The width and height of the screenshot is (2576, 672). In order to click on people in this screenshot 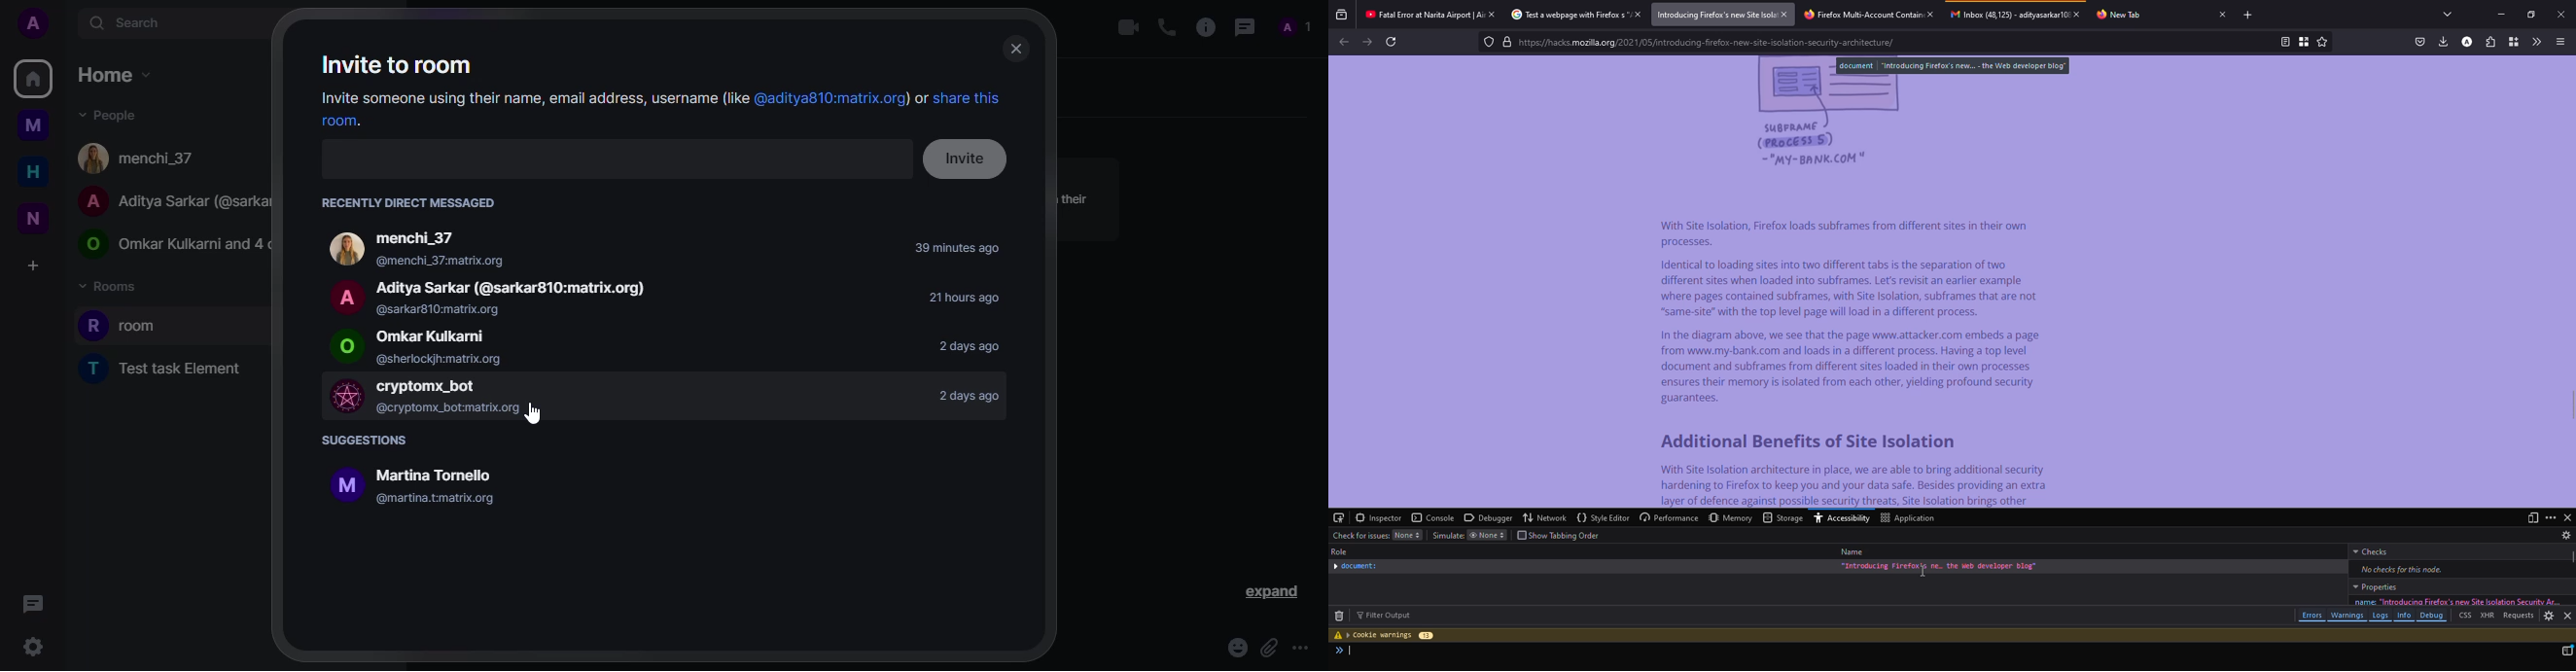, I will do `click(1288, 25)`.